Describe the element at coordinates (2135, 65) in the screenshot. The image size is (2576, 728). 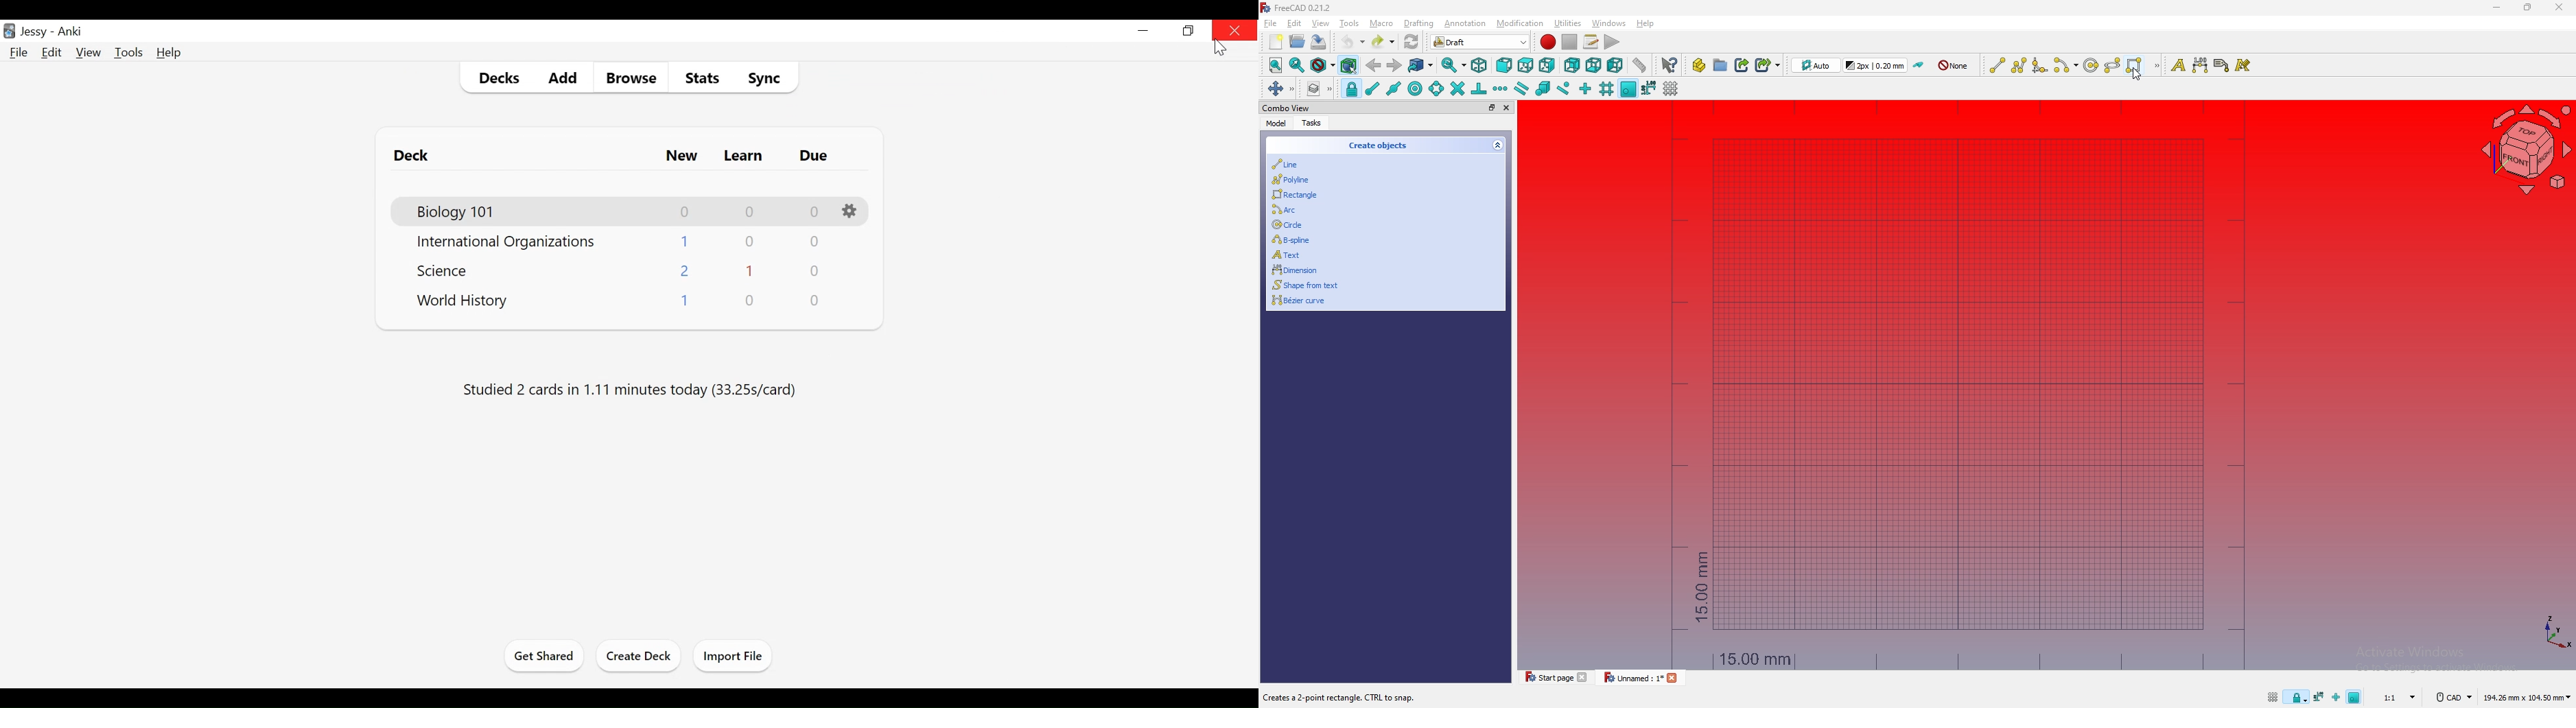
I see `rectangle` at that location.